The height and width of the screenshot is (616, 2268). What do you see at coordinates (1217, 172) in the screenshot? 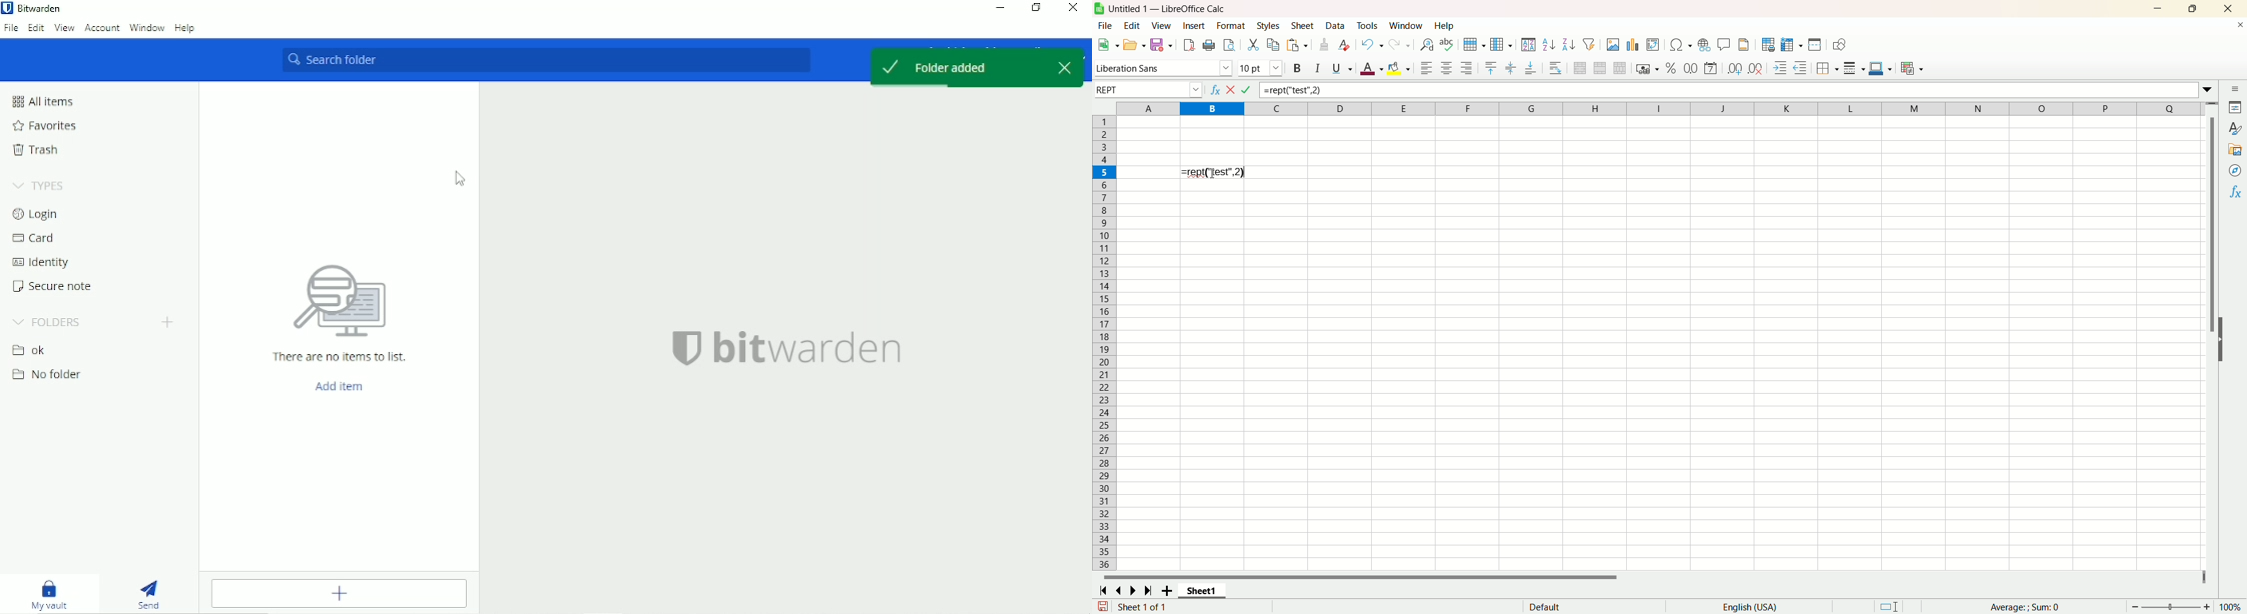
I see `formula` at bounding box center [1217, 172].